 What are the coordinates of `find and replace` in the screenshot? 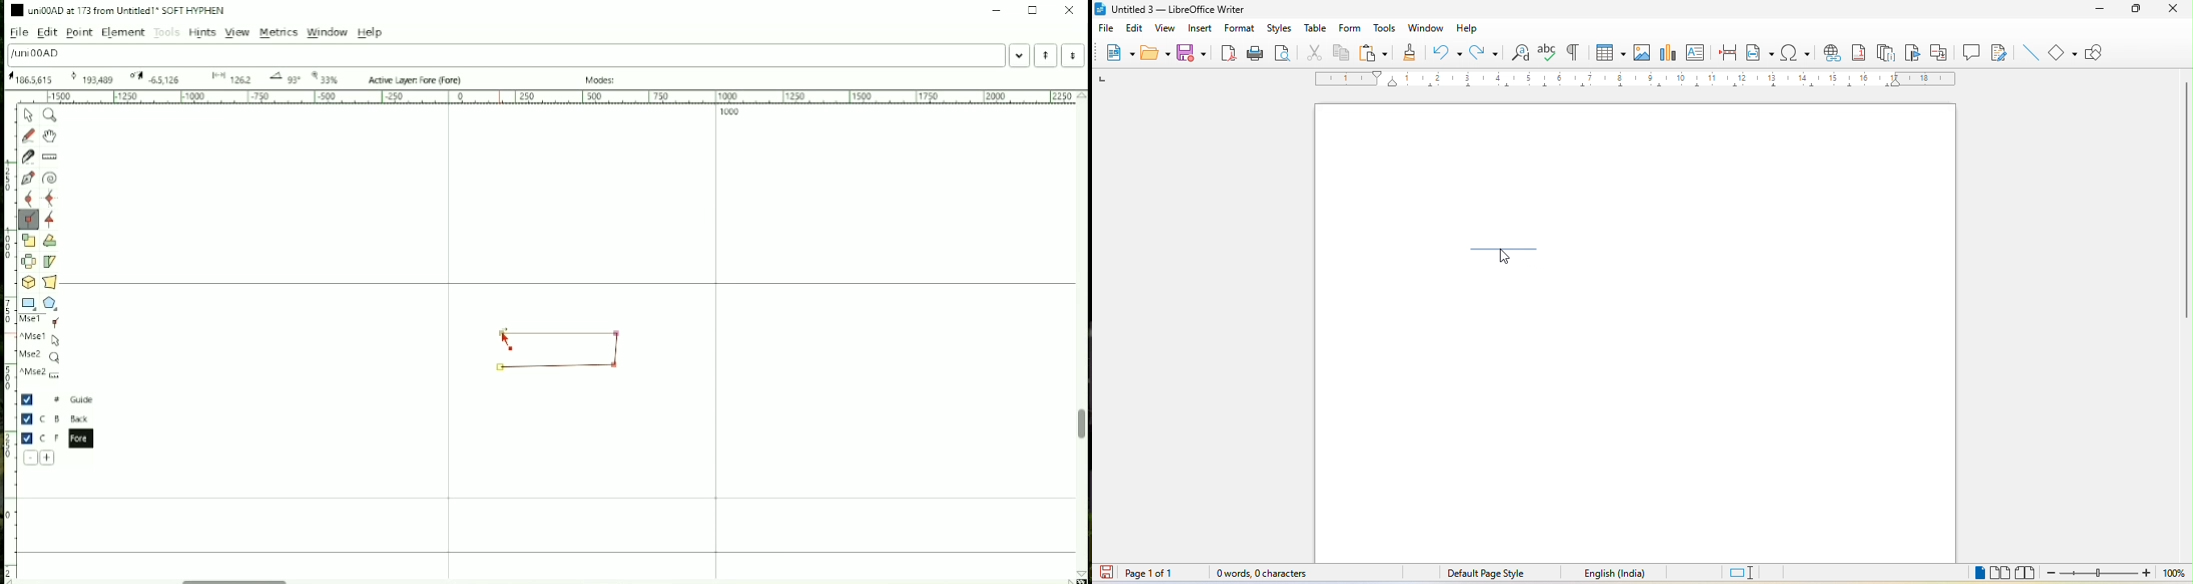 It's located at (1521, 52).